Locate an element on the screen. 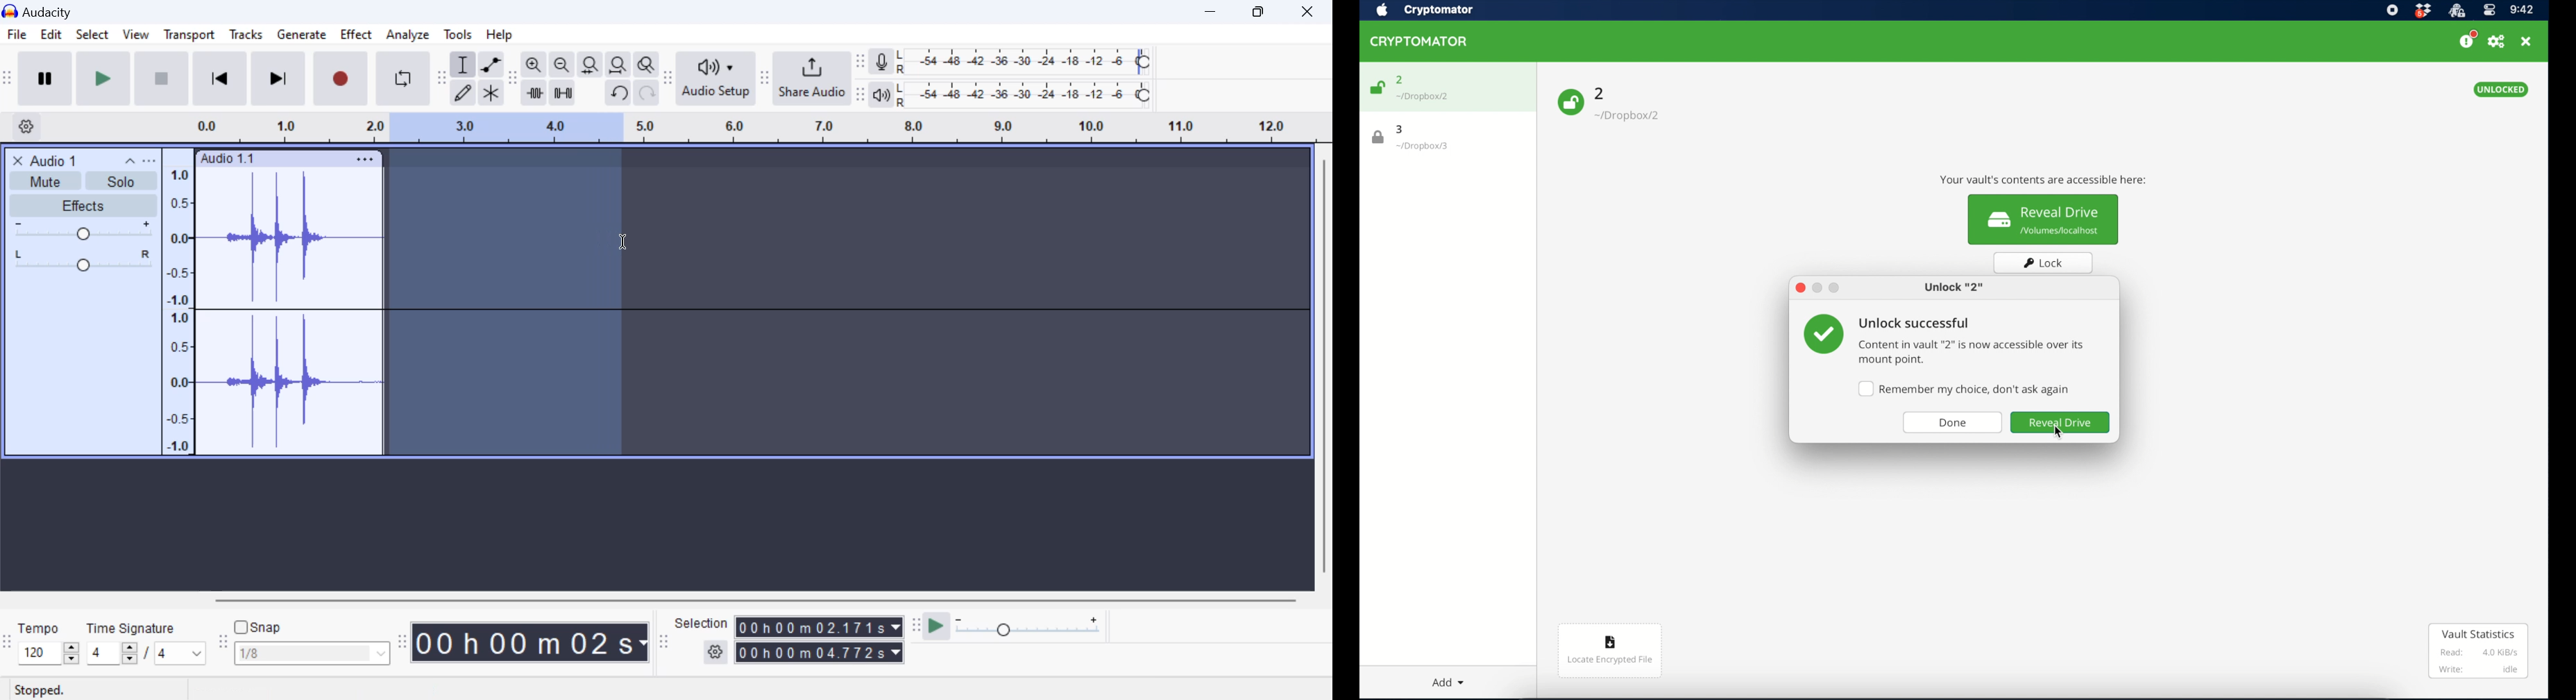 The image size is (2576, 700). redo is located at coordinates (647, 93).